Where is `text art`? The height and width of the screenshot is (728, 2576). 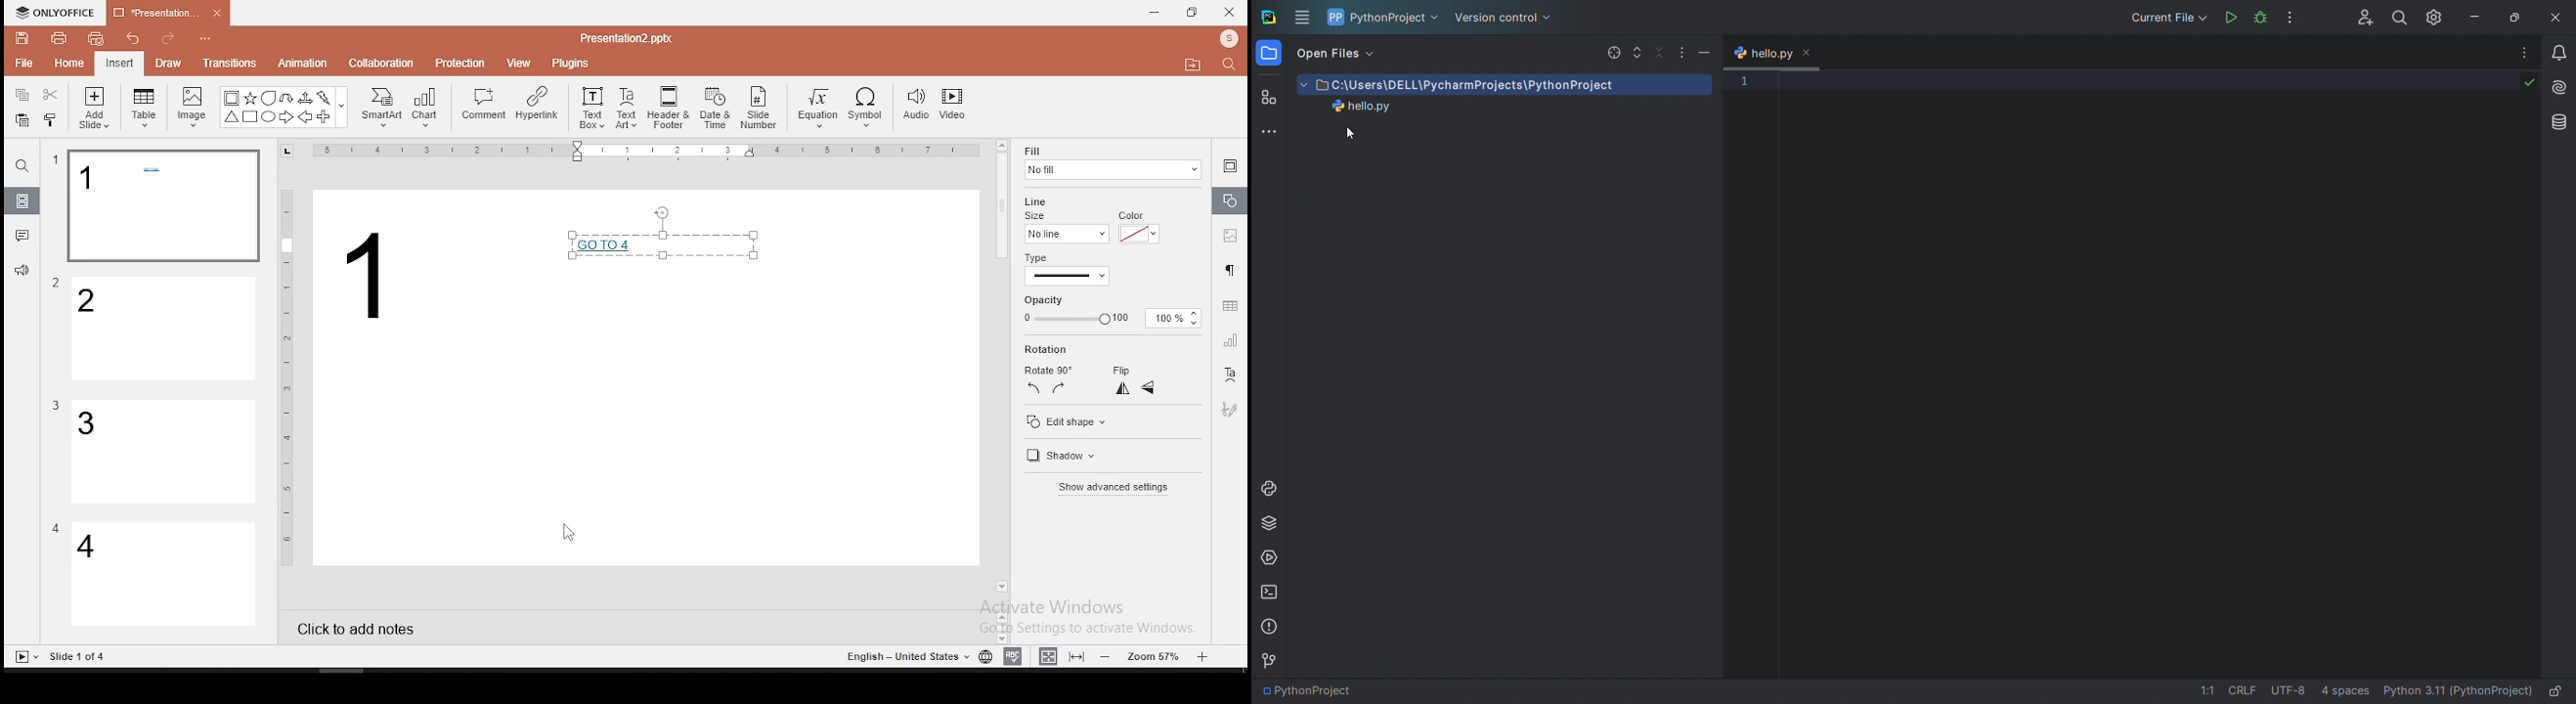 text art is located at coordinates (627, 107).